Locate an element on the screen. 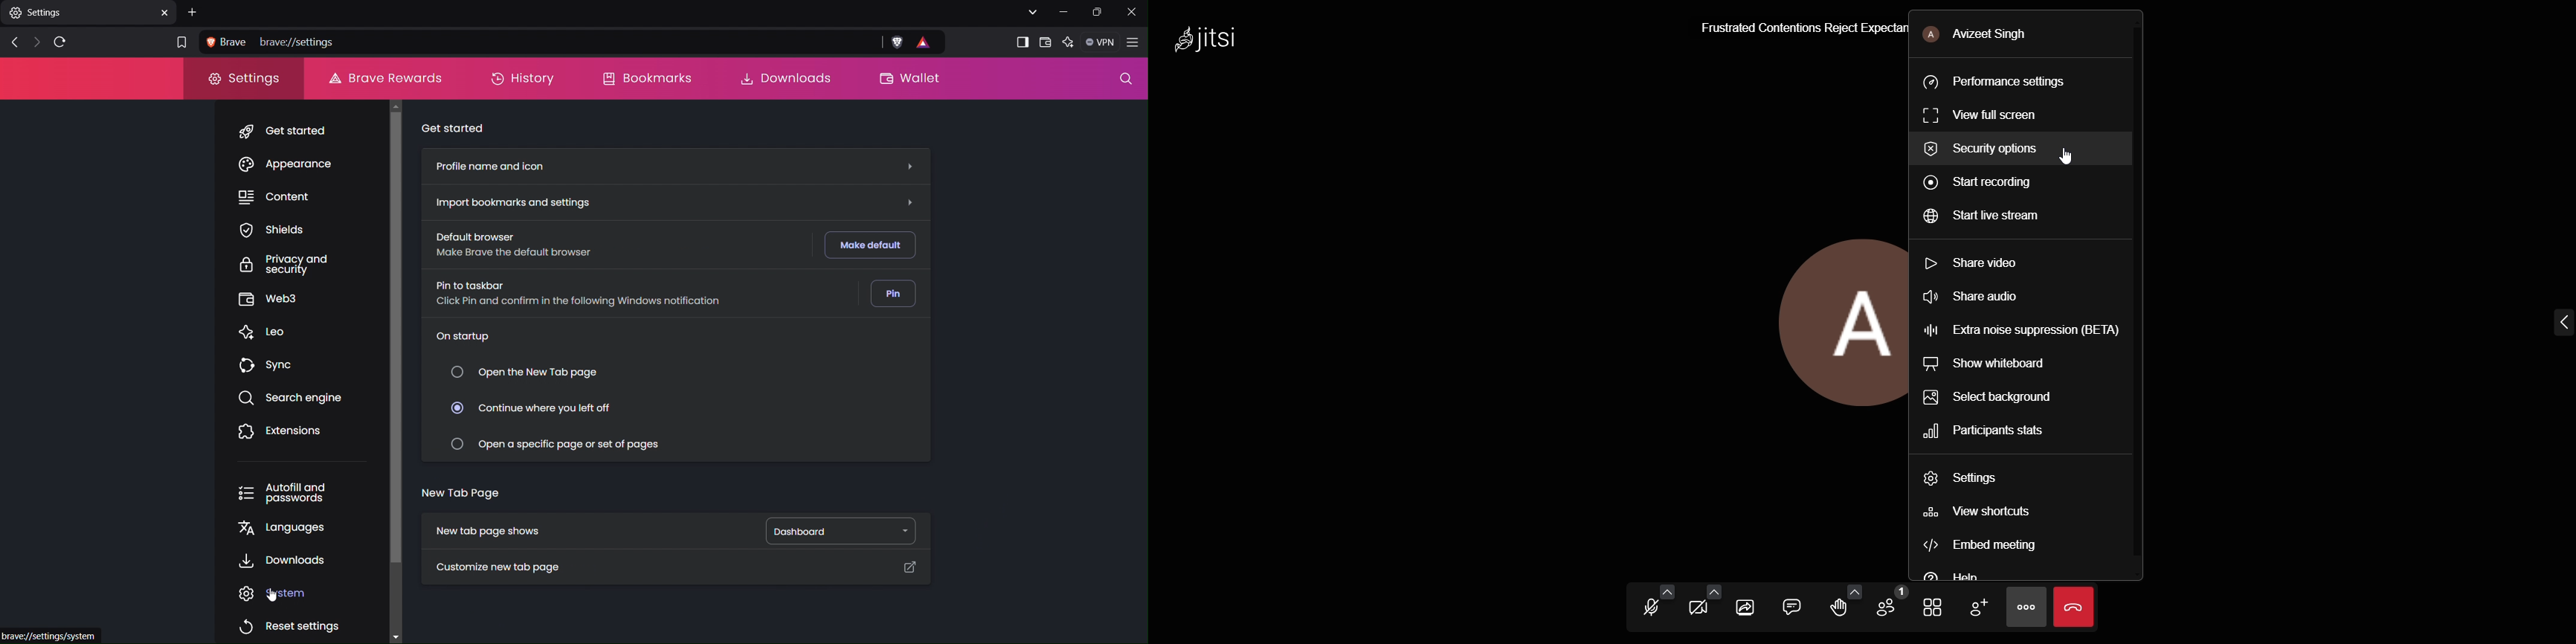 This screenshot has width=2576, height=644. Leo AI is located at coordinates (1067, 44).